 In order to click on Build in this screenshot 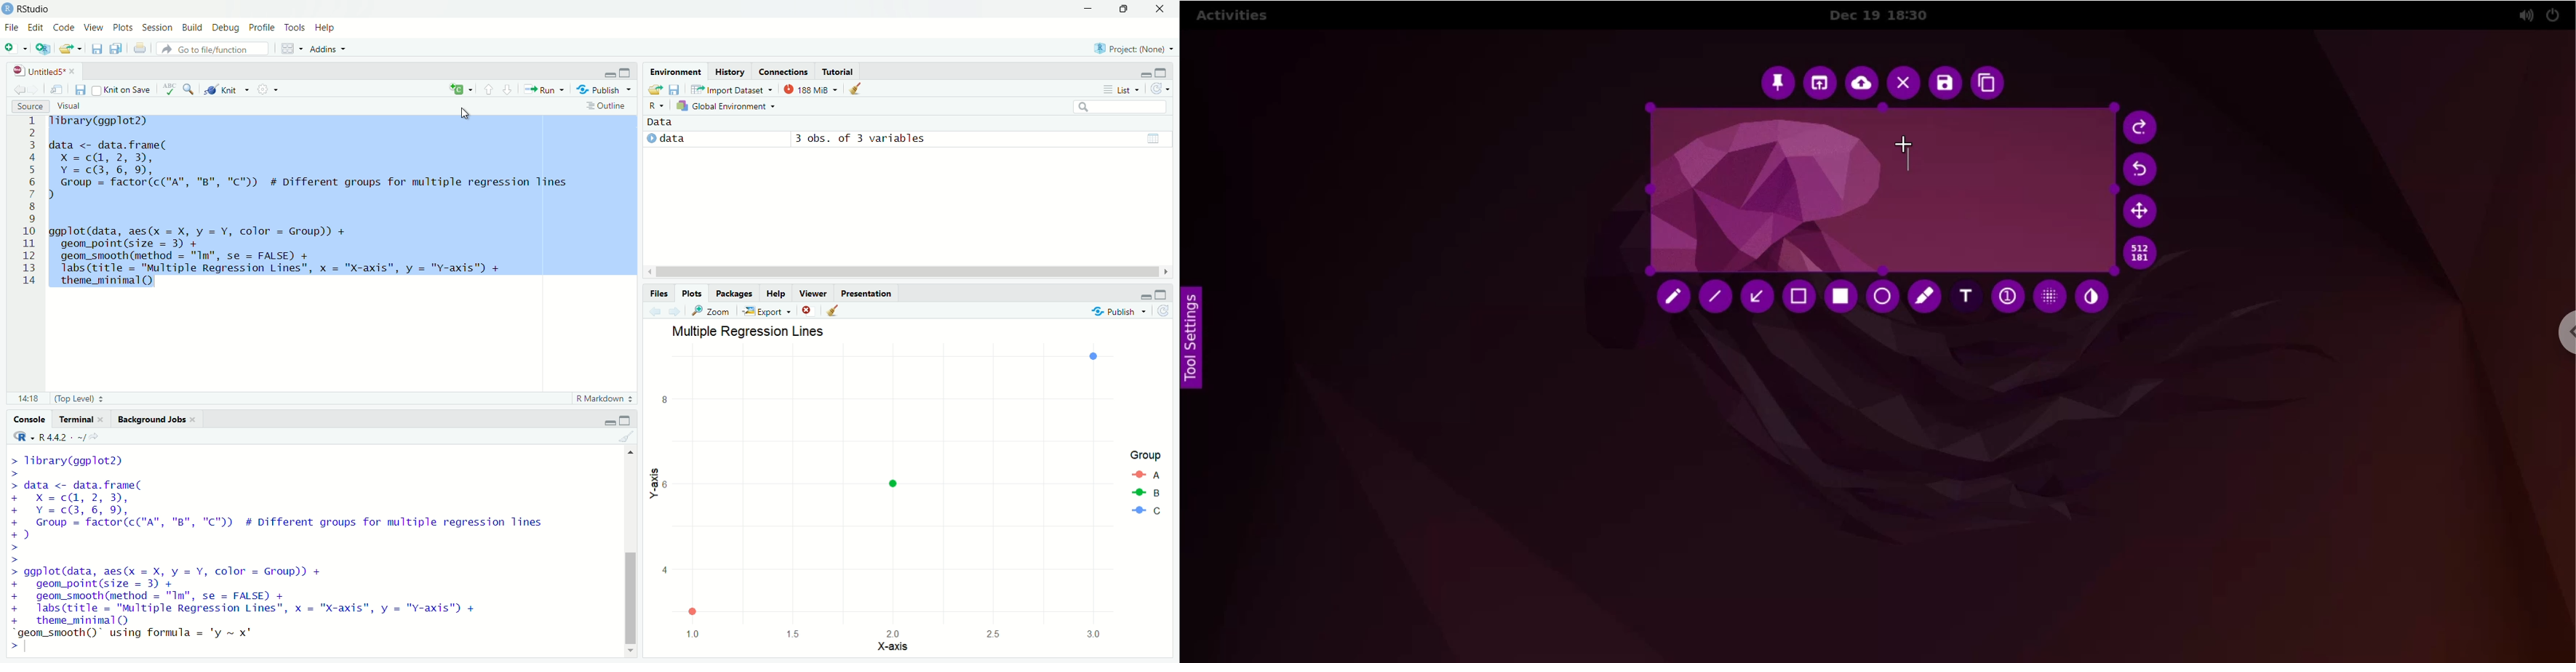, I will do `click(192, 28)`.